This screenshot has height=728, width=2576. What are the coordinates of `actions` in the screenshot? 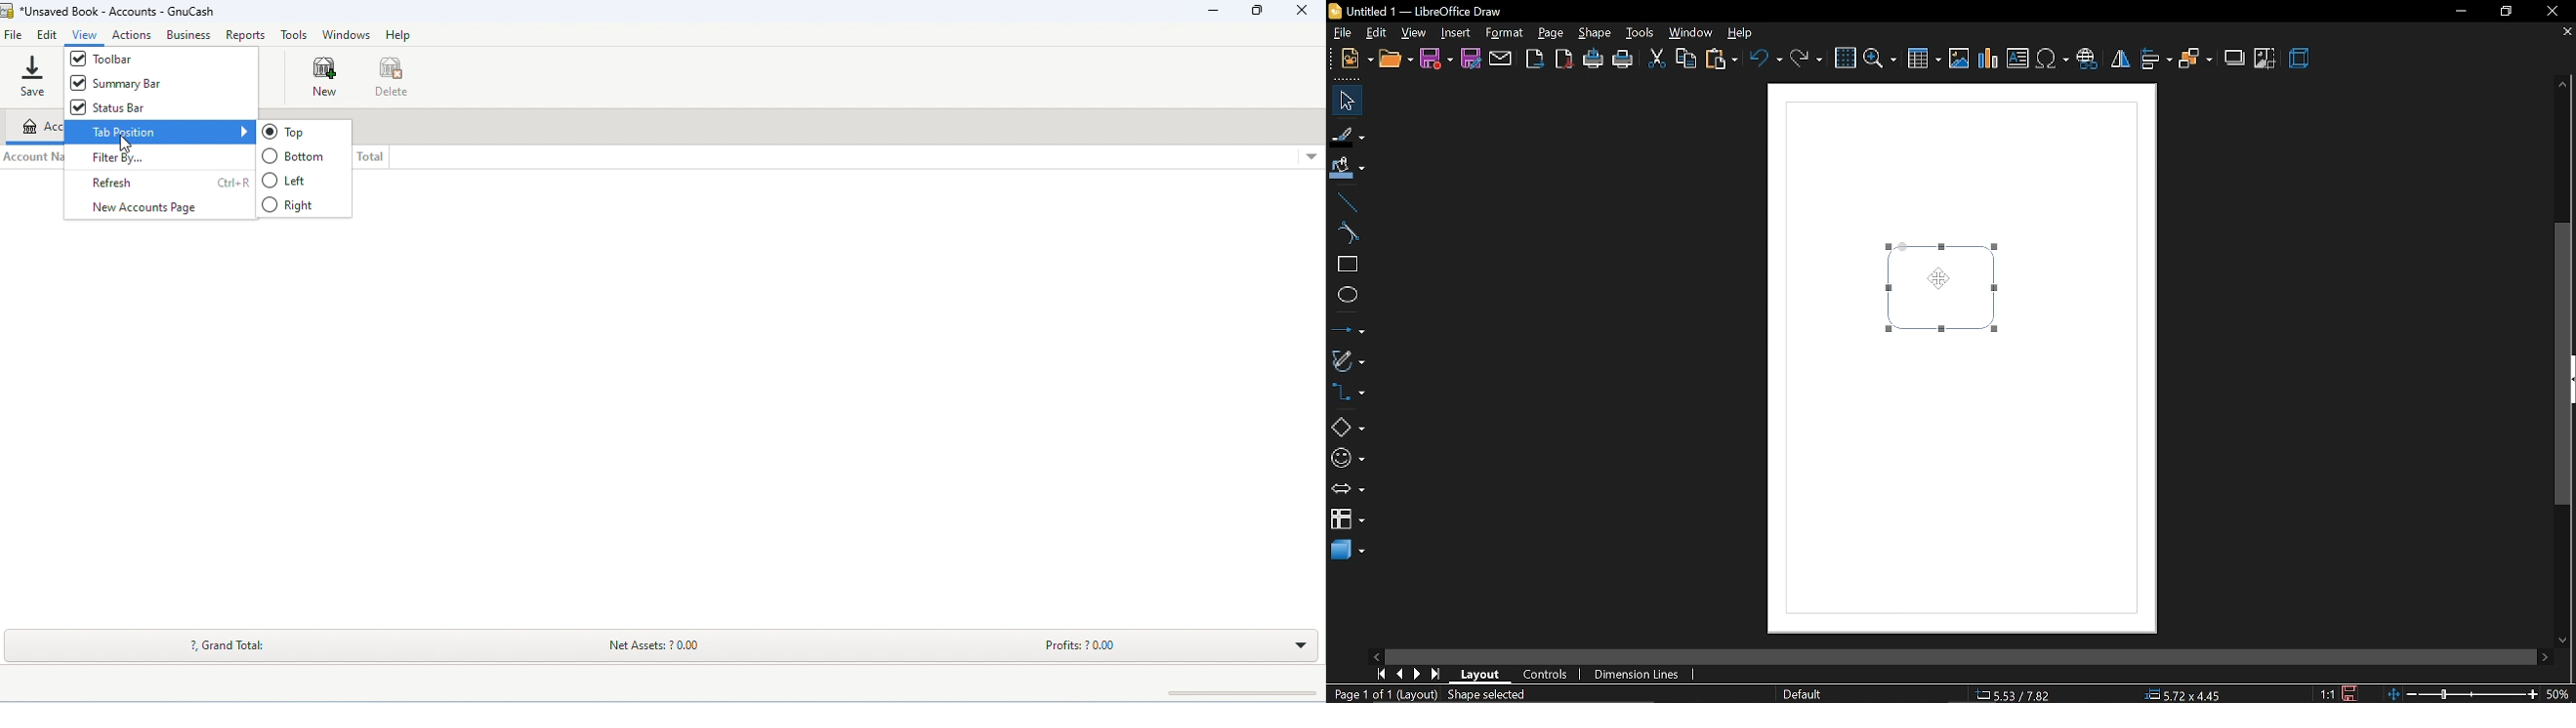 It's located at (131, 36).